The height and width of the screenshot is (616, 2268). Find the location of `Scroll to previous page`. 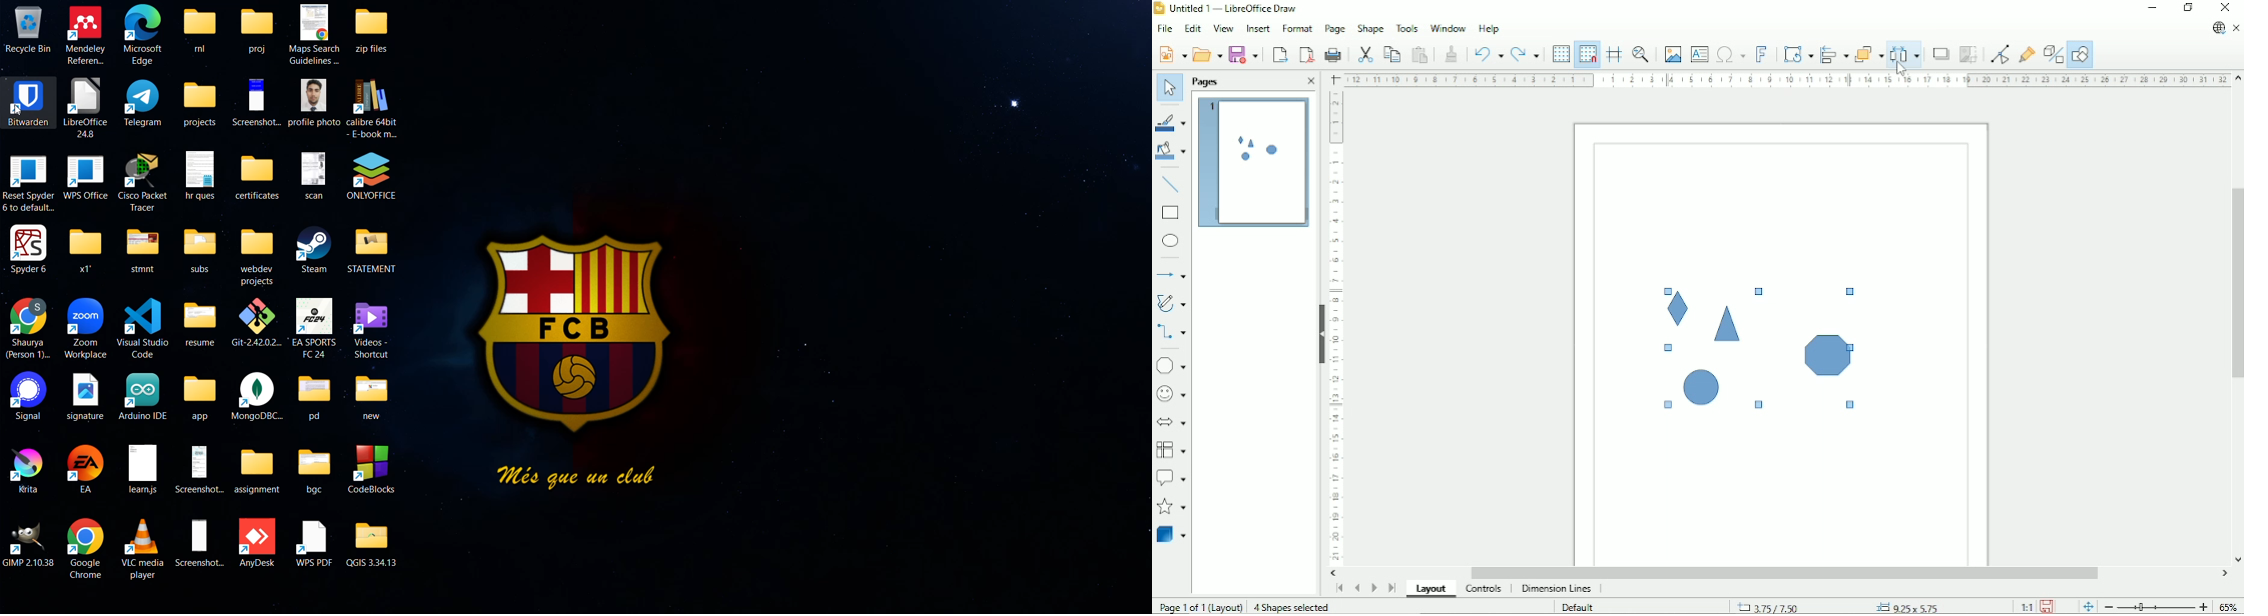

Scroll to previous page is located at coordinates (1358, 586).